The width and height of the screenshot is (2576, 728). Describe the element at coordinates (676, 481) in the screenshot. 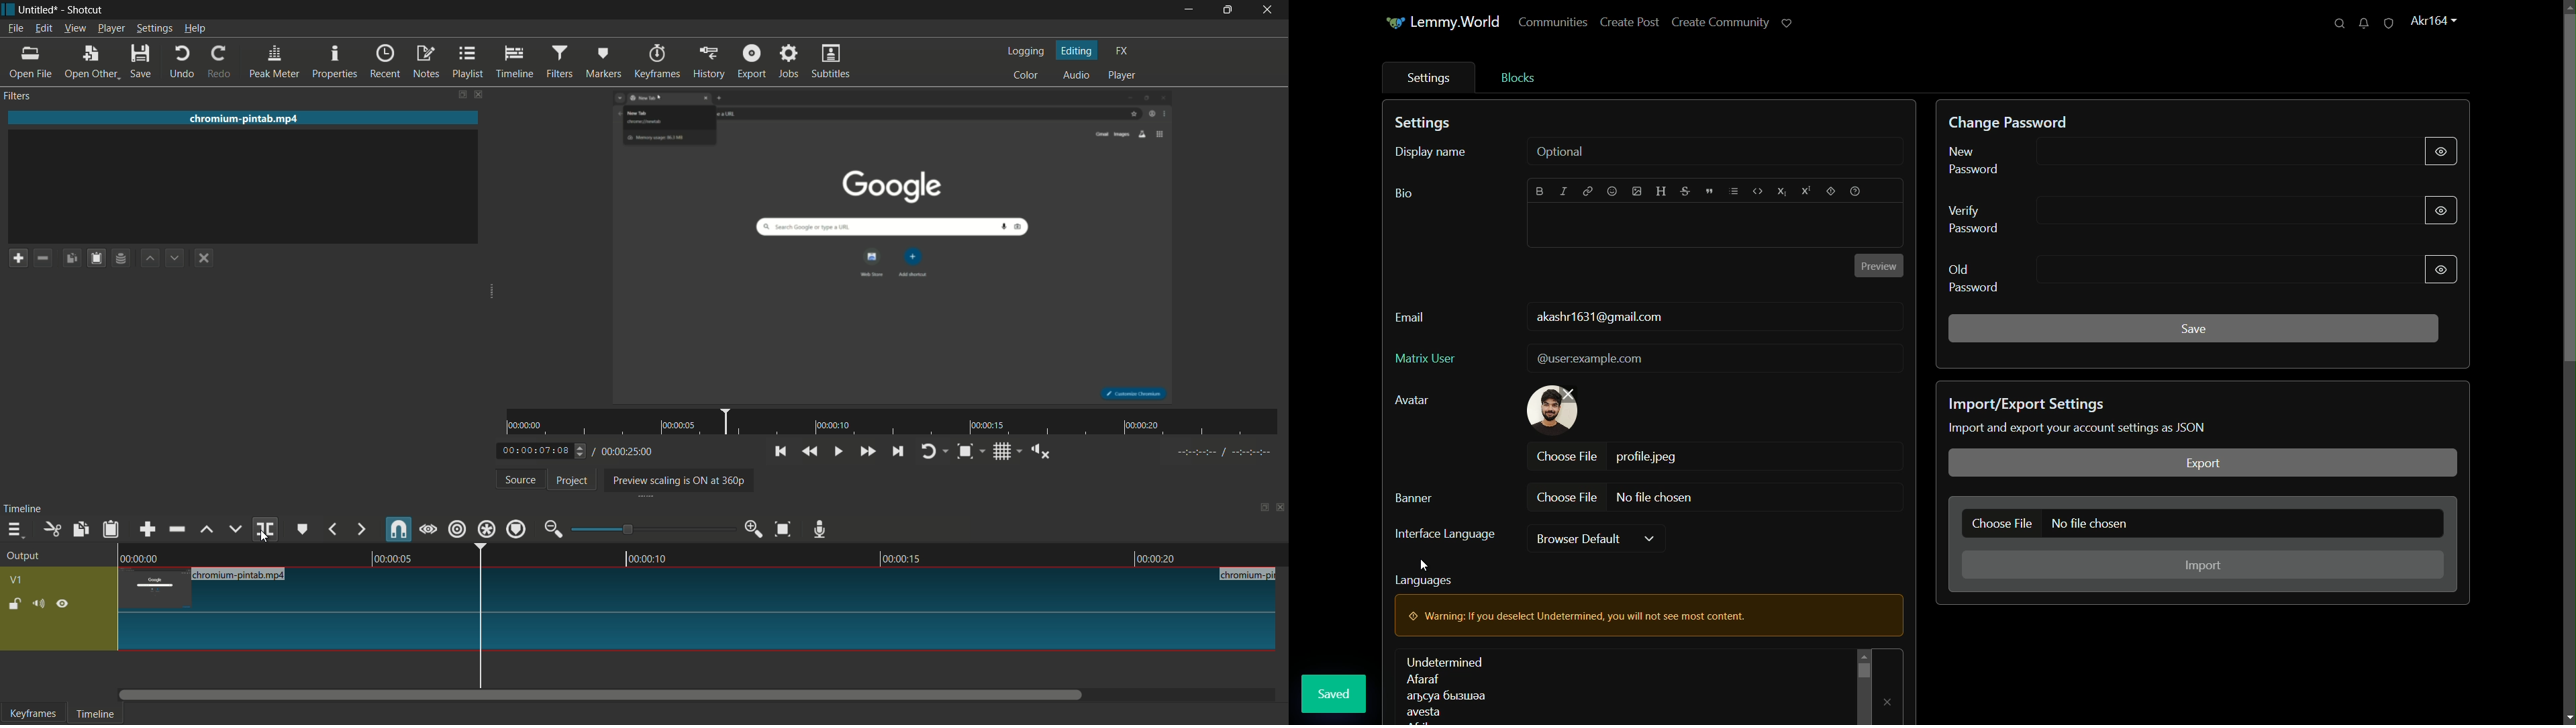

I see `preview scaling is on at 360p` at that location.